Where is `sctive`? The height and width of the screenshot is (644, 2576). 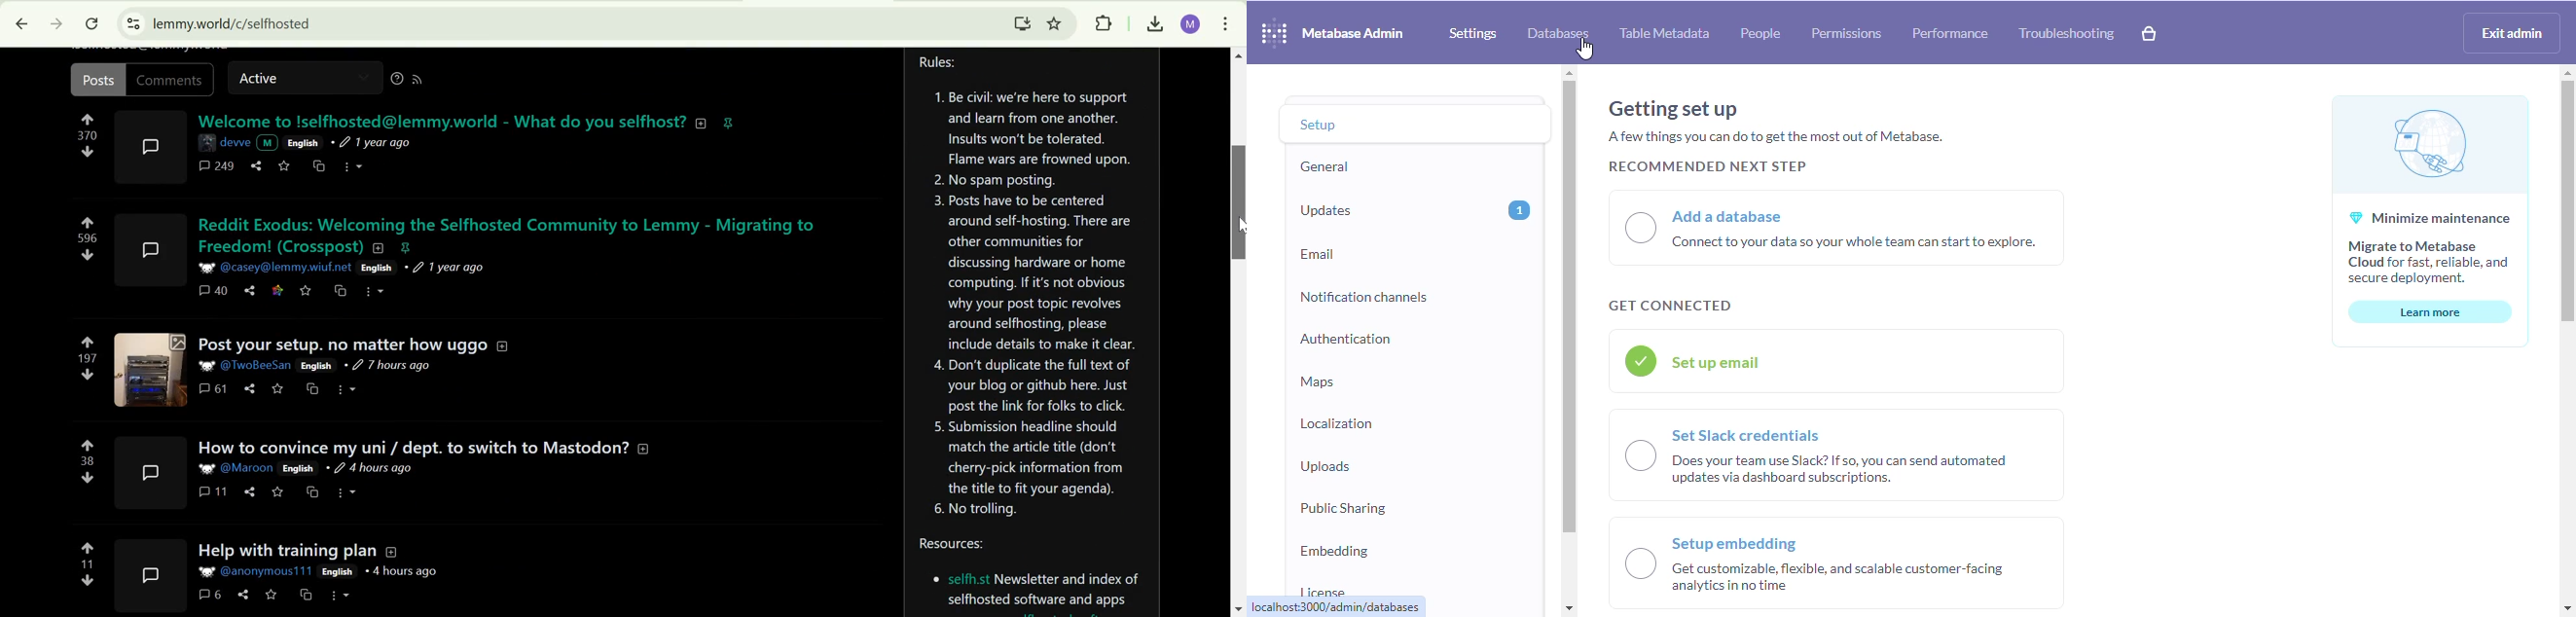
sctive is located at coordinates (261, 80).